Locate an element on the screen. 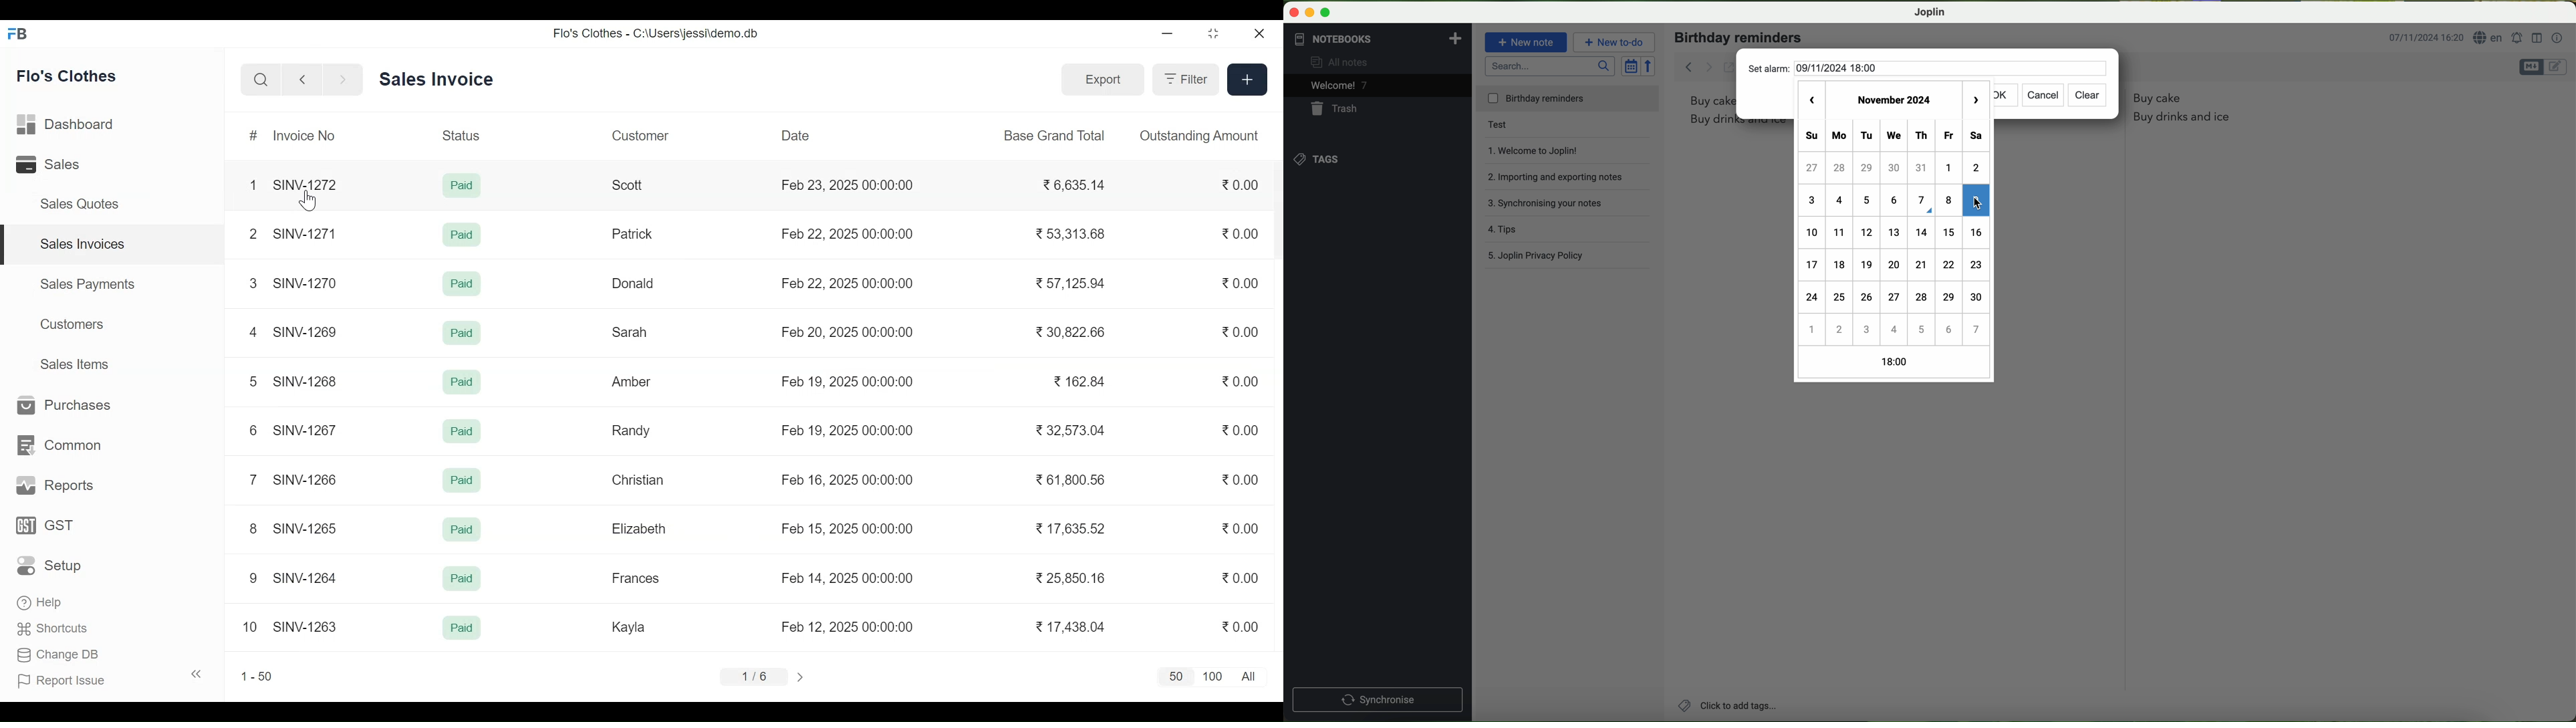  Paid is located at coordinates (462, 384).